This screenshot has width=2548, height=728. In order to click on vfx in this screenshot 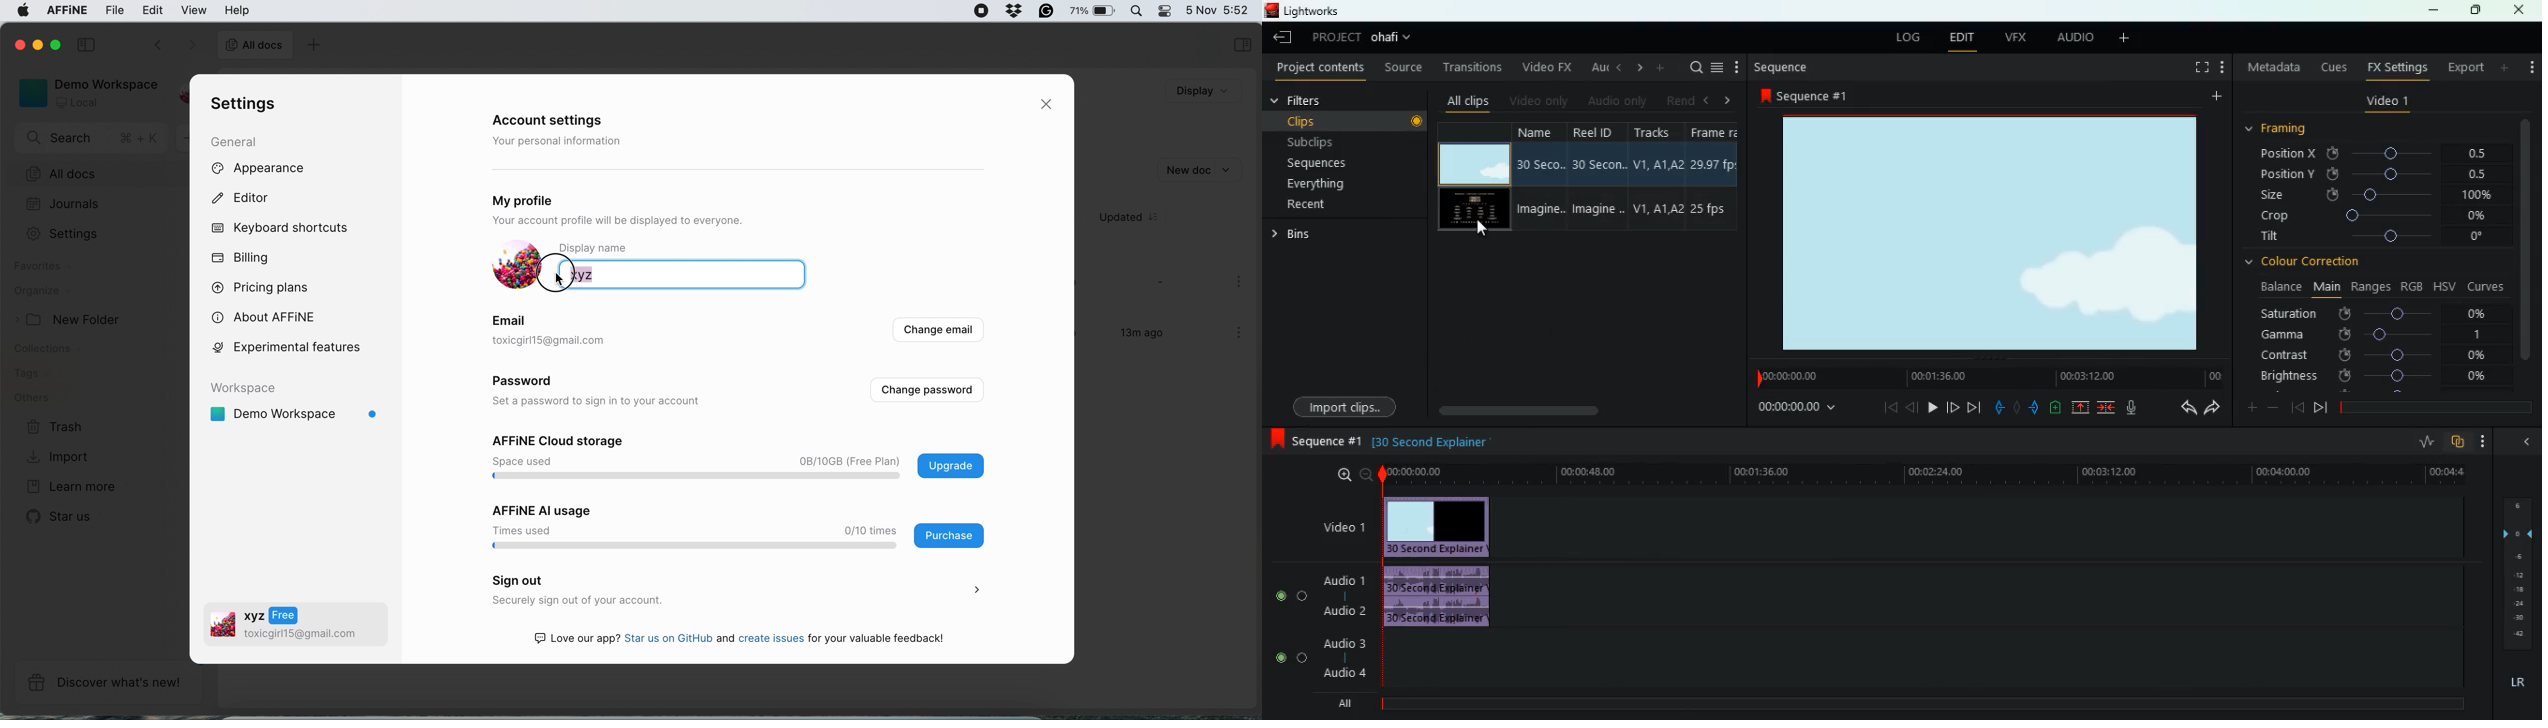, I will do `click(2019, 37)`.